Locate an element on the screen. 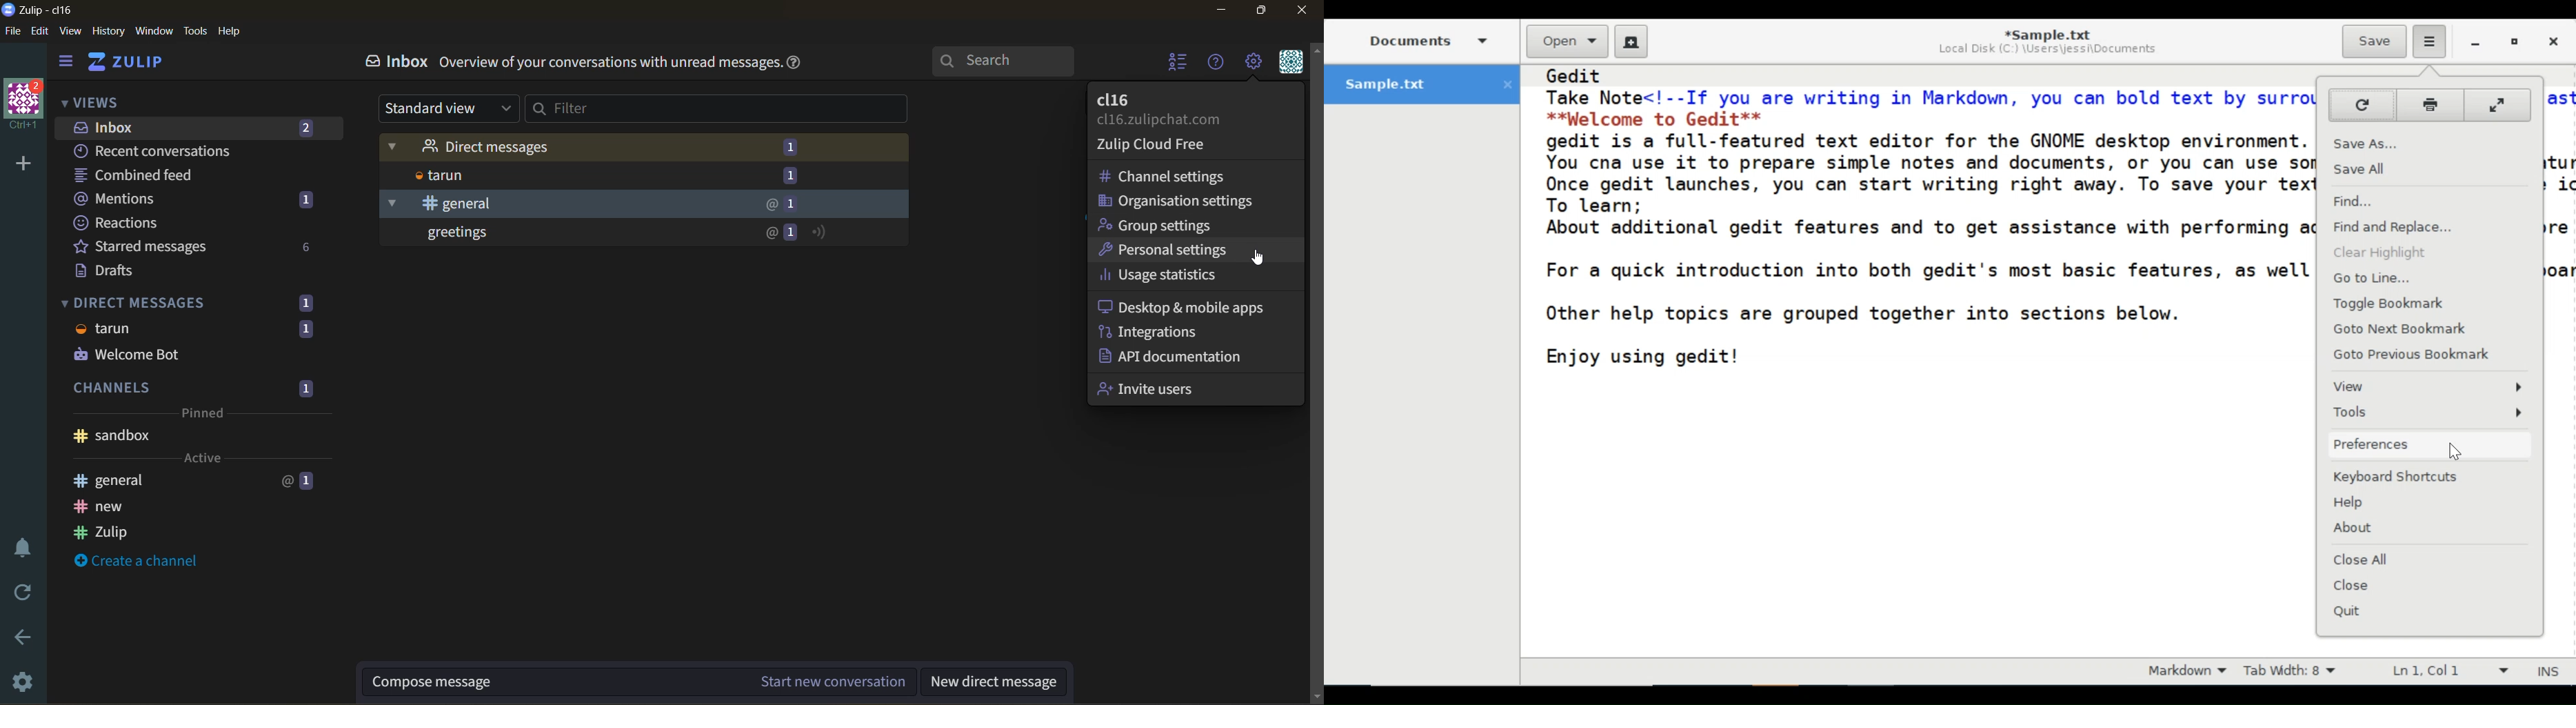 The image size is (2576, 728). history is located at coordinates (107, 32).